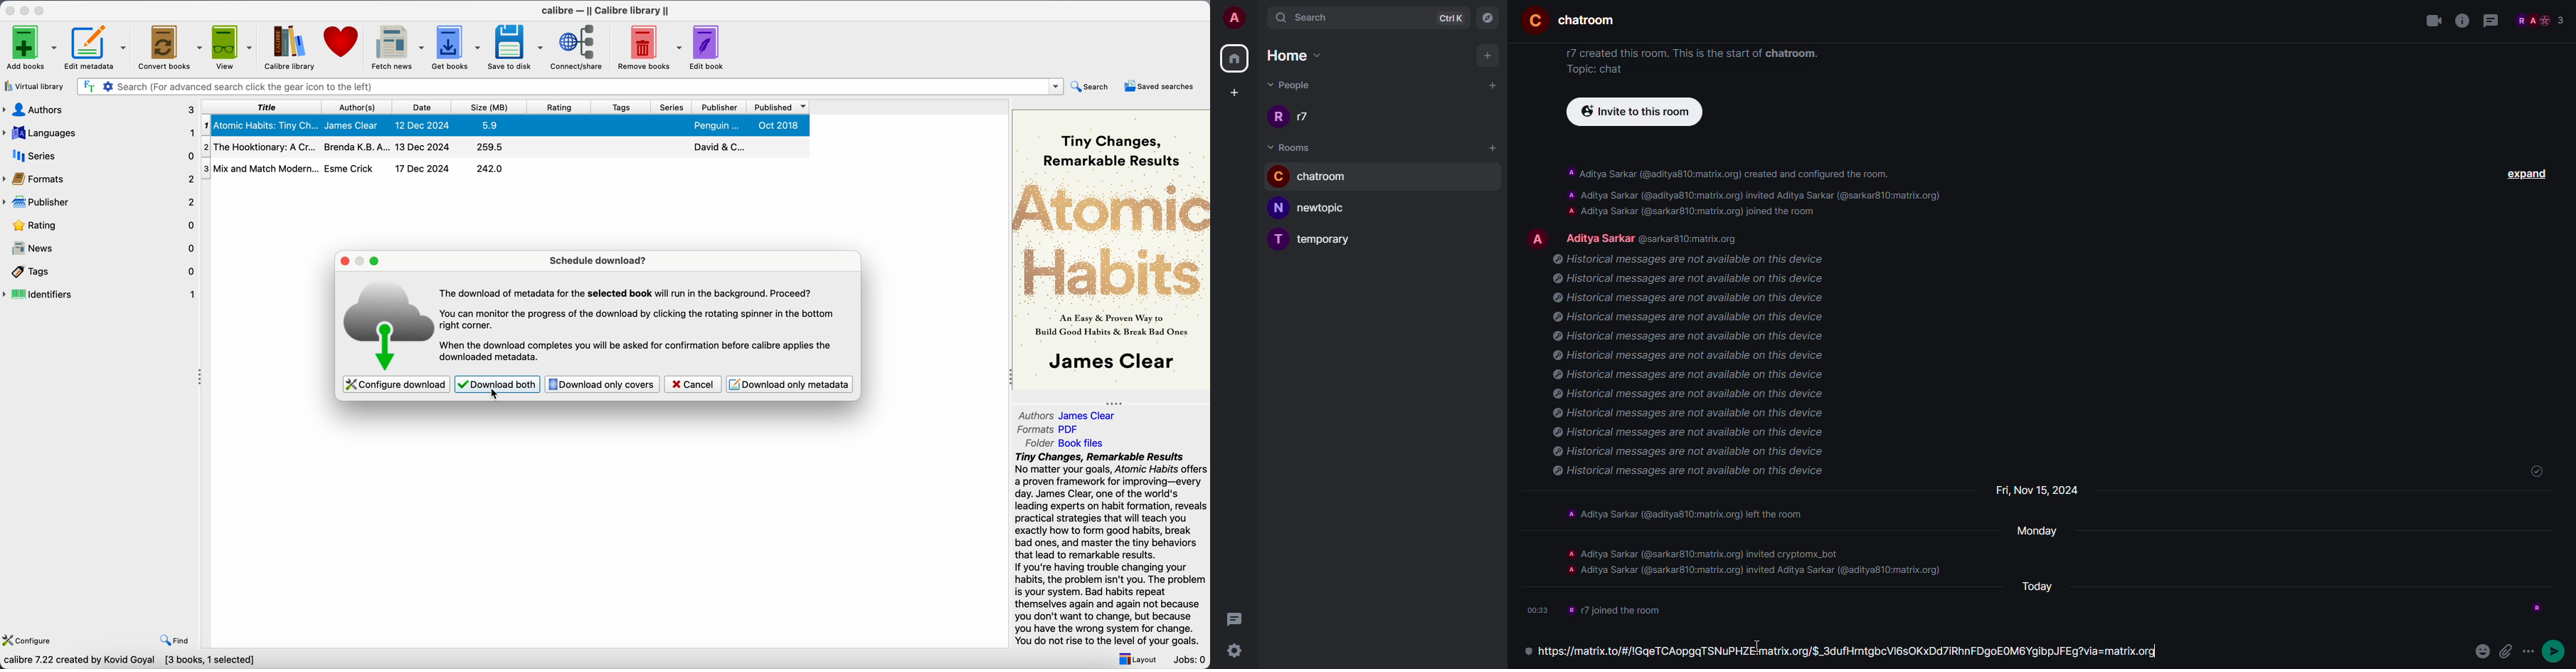 Image resolution: width=2576 pixels, height=672 pixels. Describe the element at coordinates (423, 146) in the screenshot. I see `13 Dec 2024` at that location.